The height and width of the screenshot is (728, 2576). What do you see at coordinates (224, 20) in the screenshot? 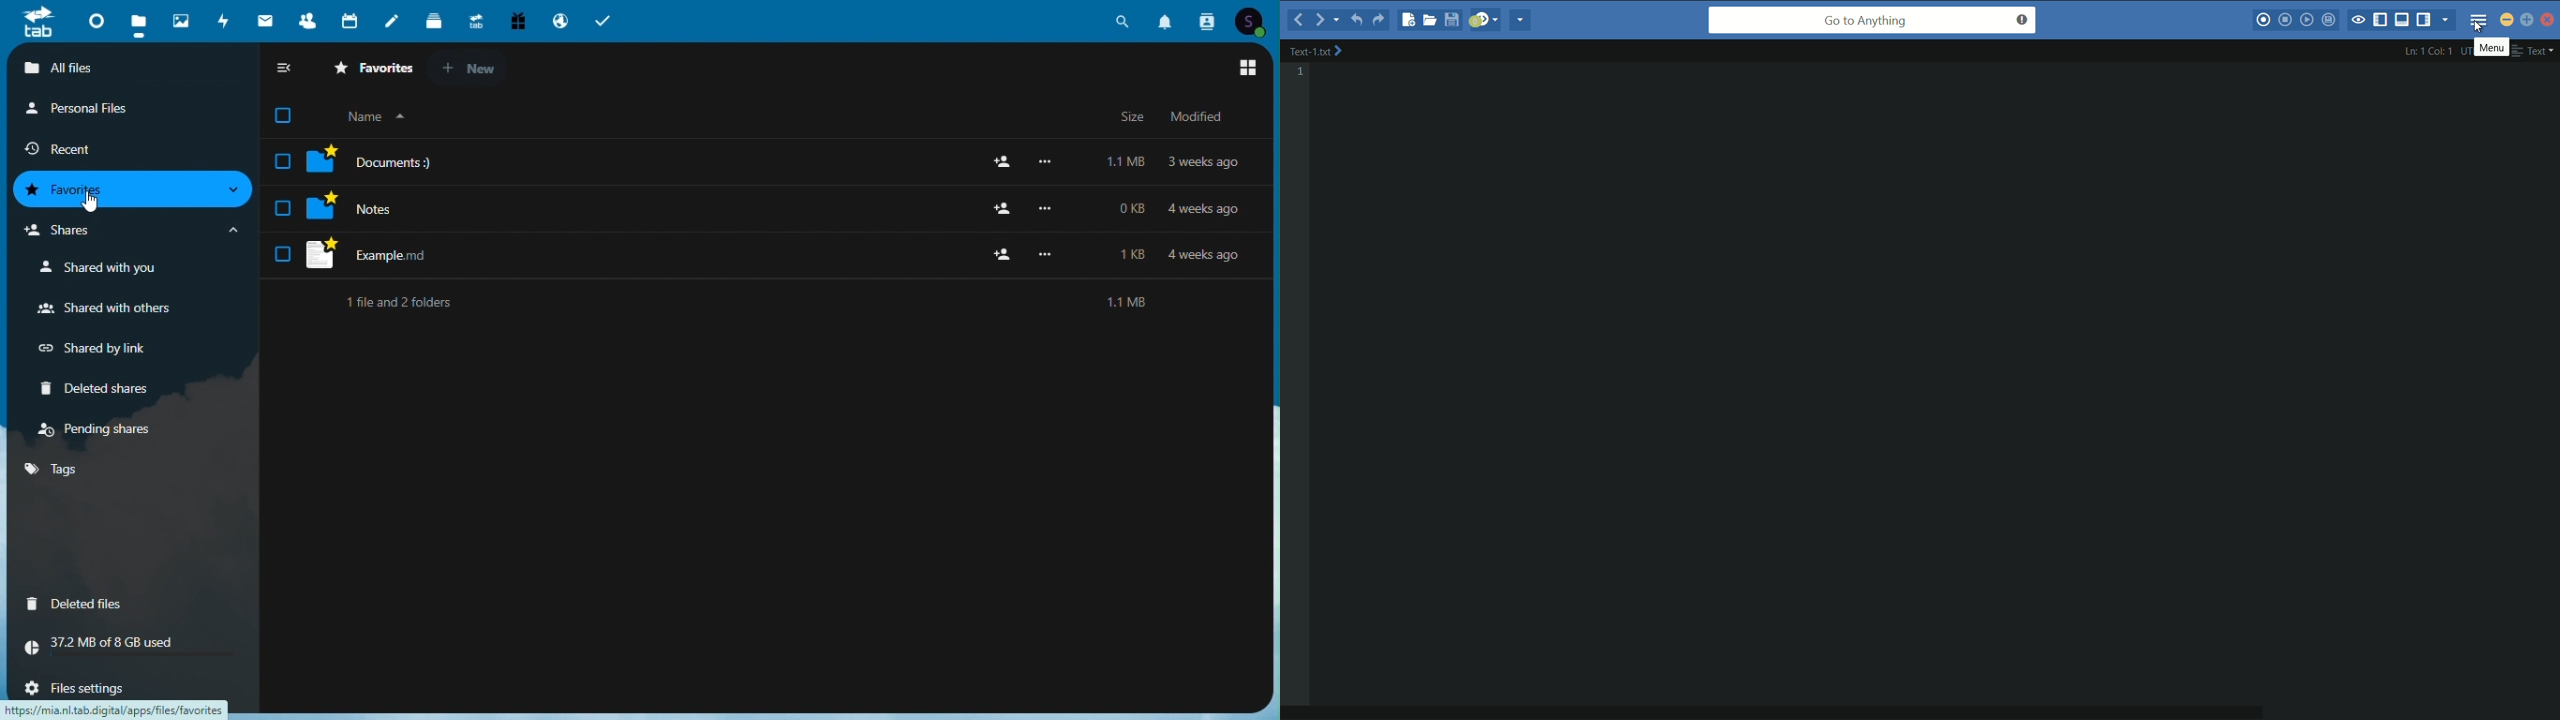
I see `Activity` at bounding box center [224, 20].